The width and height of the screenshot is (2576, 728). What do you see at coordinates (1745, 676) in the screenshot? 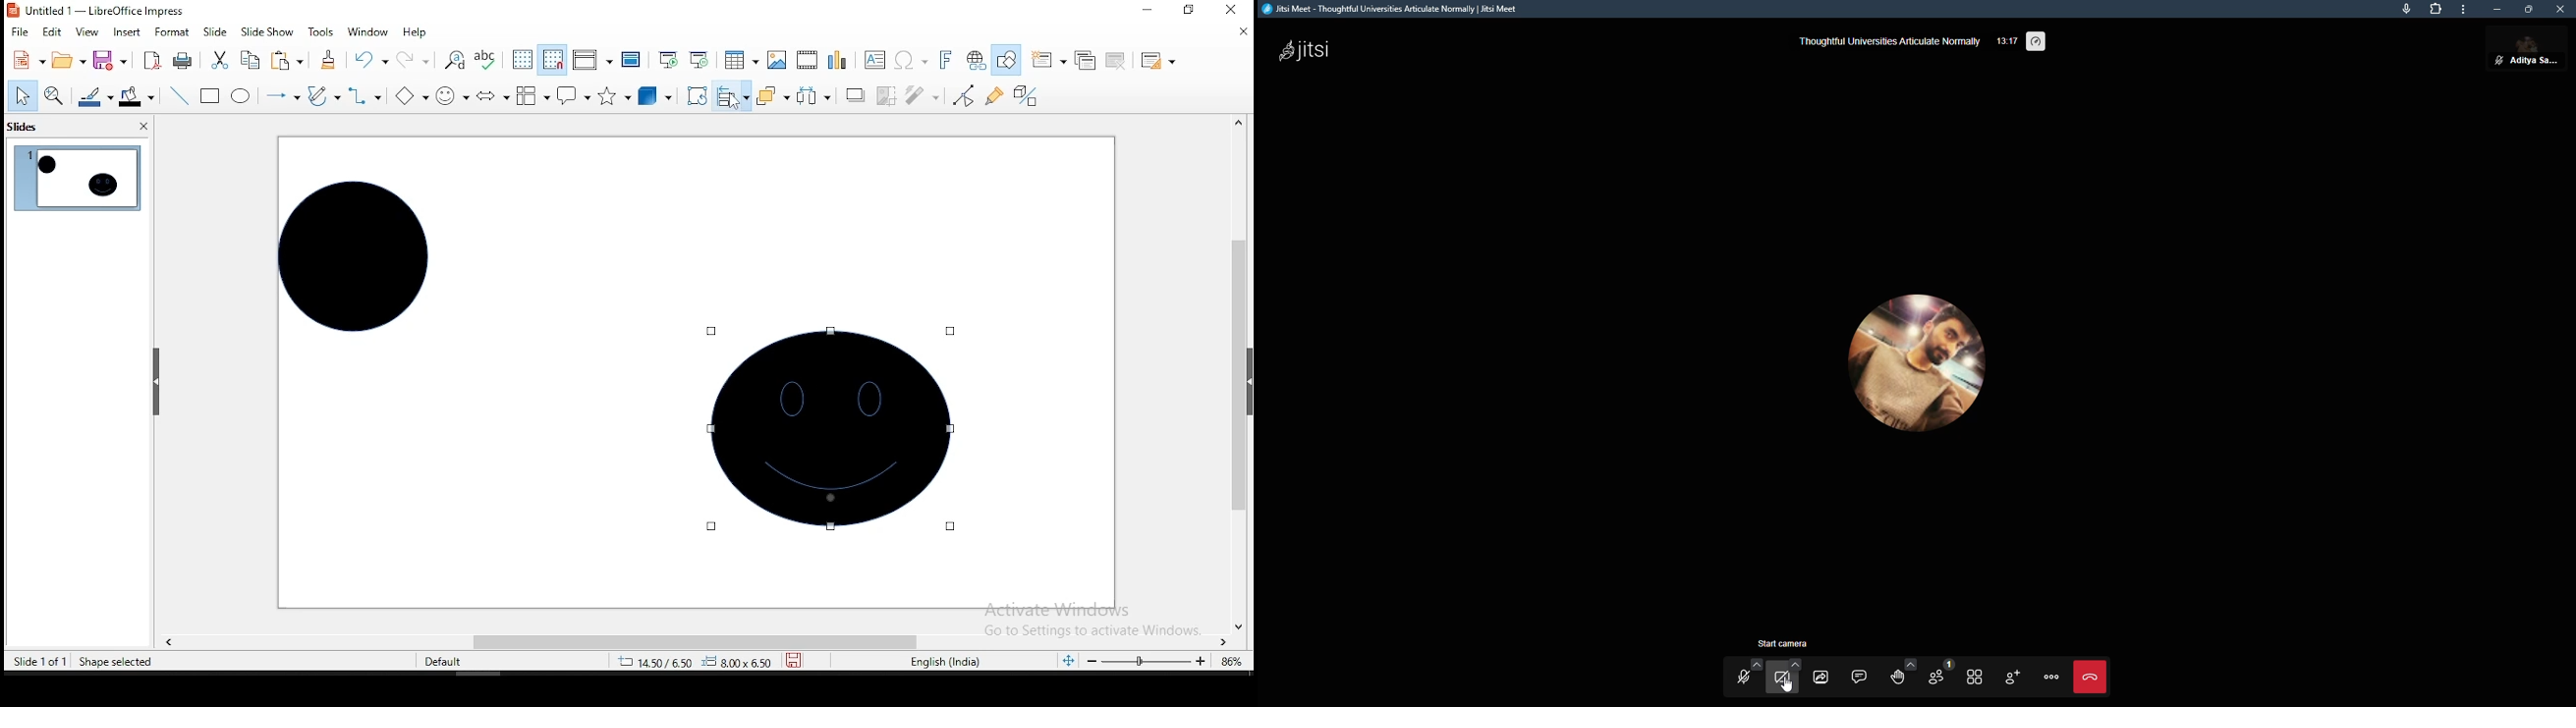
I see `start microphone` at bounding box center [1745, 676].